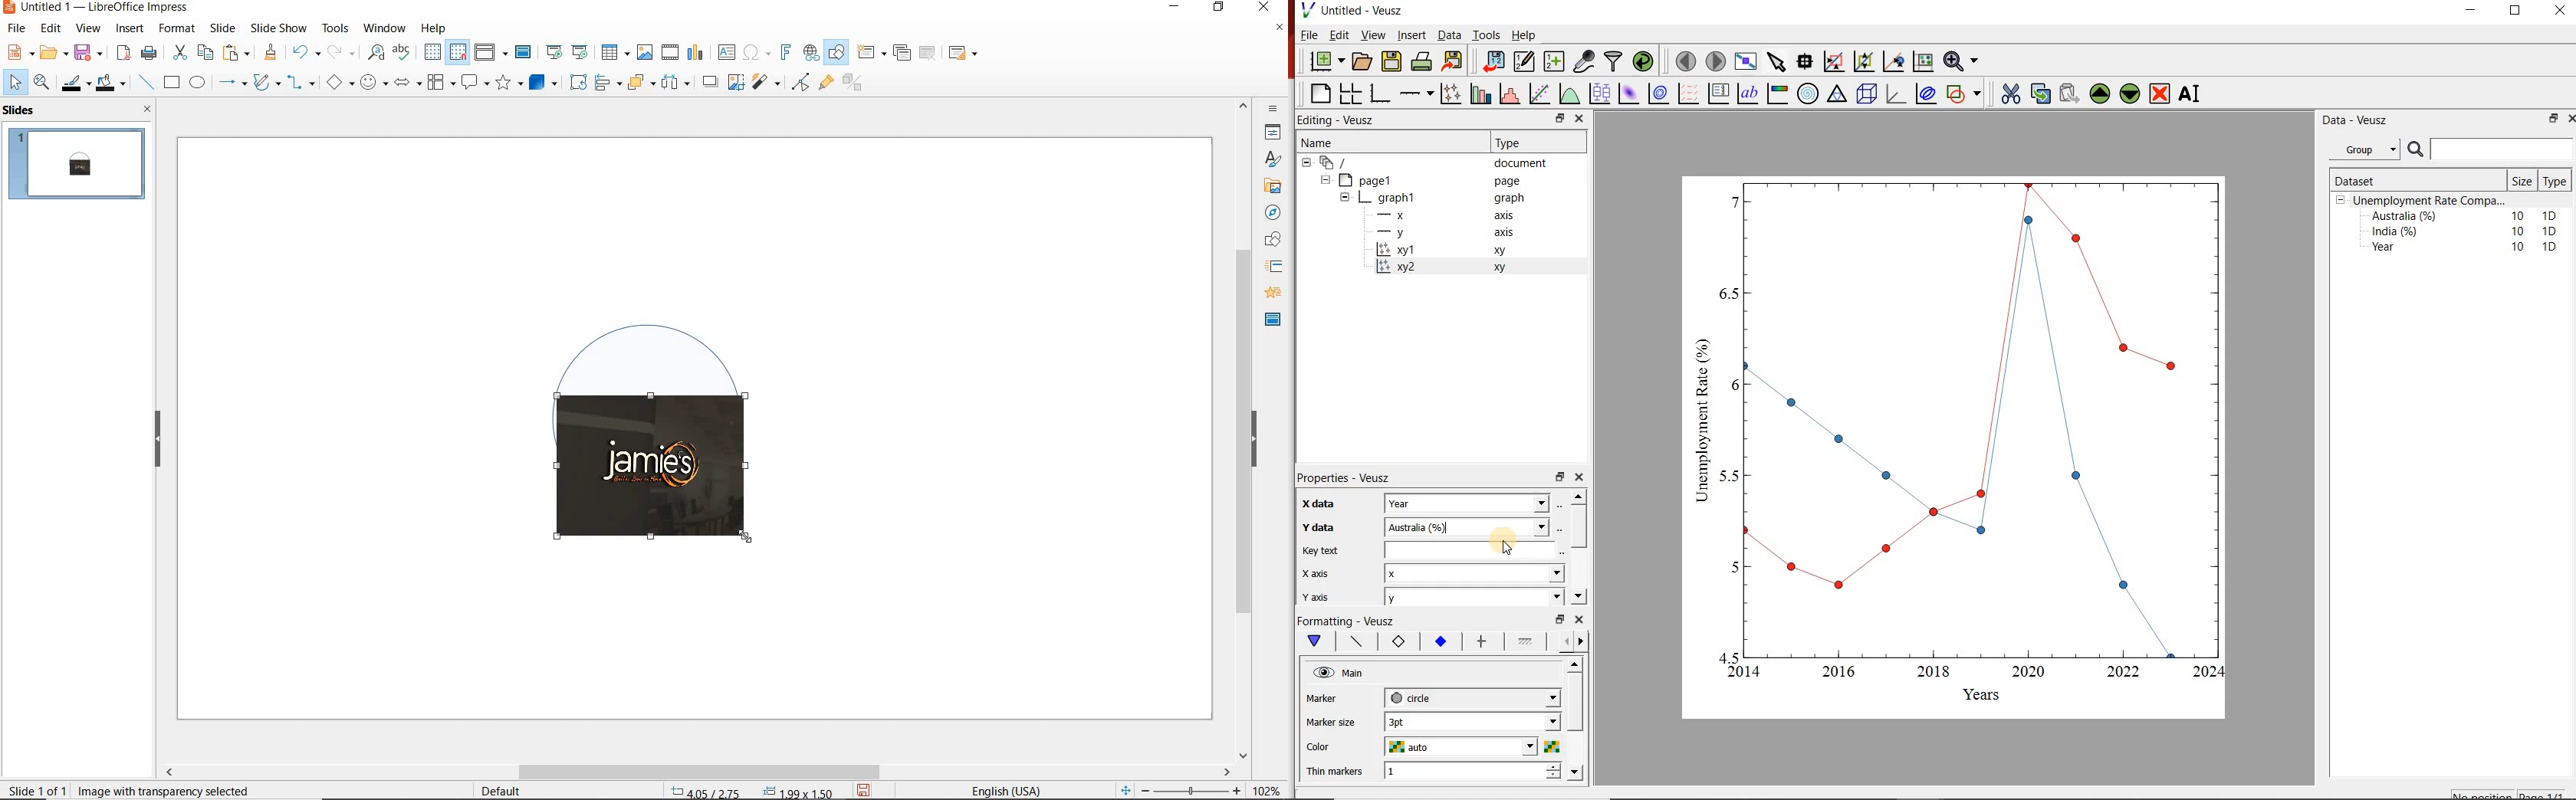  What do you see at coordinates (197, 84) in the screenshot?
I see `ellipse` at bounding box center [197, 84].